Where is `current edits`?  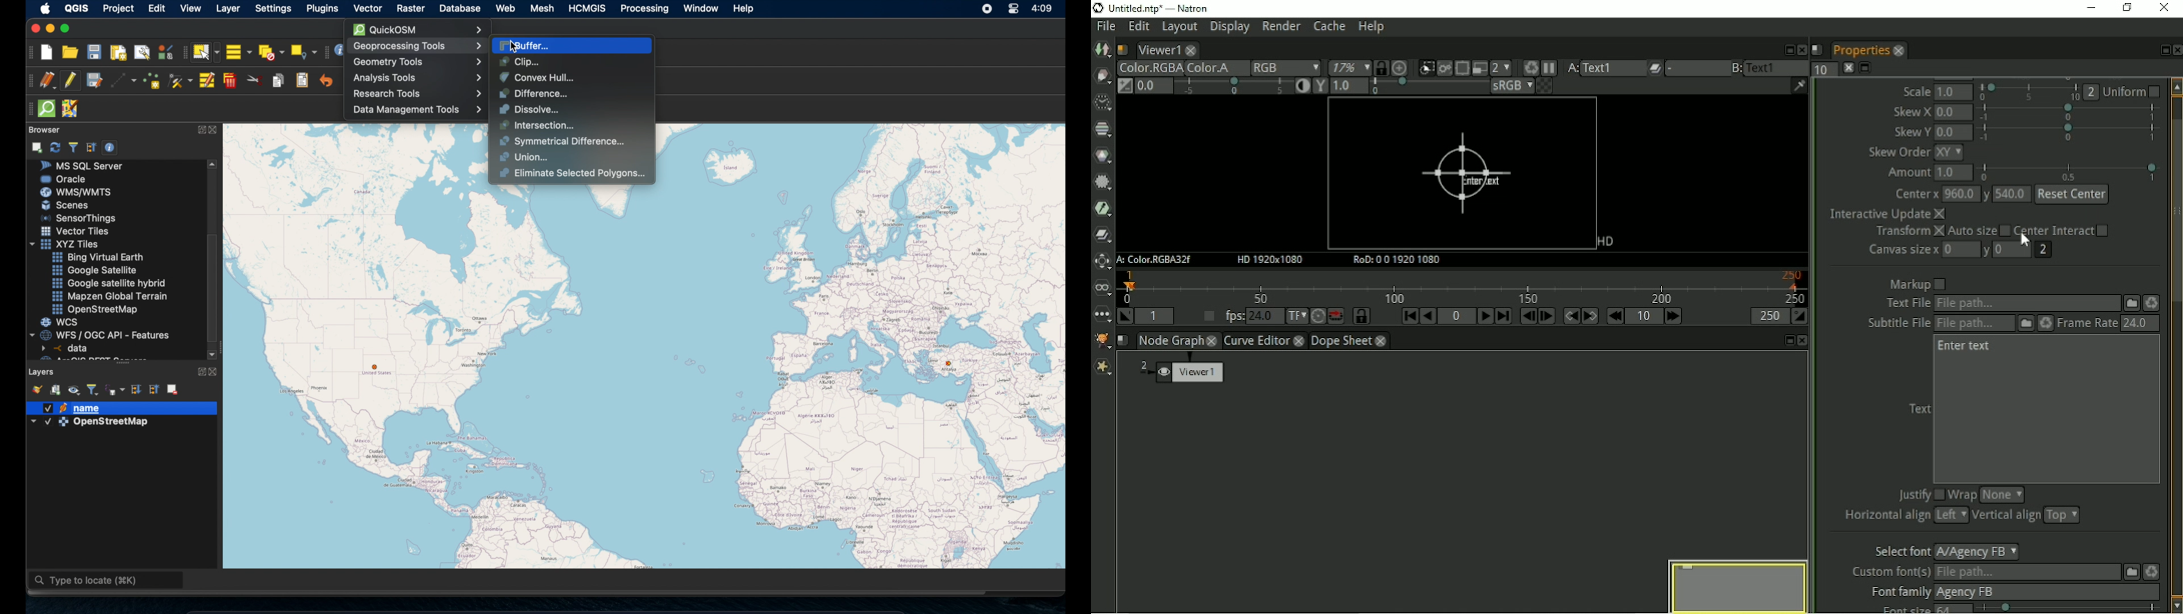
current edits is located at coordinates (47, 80).